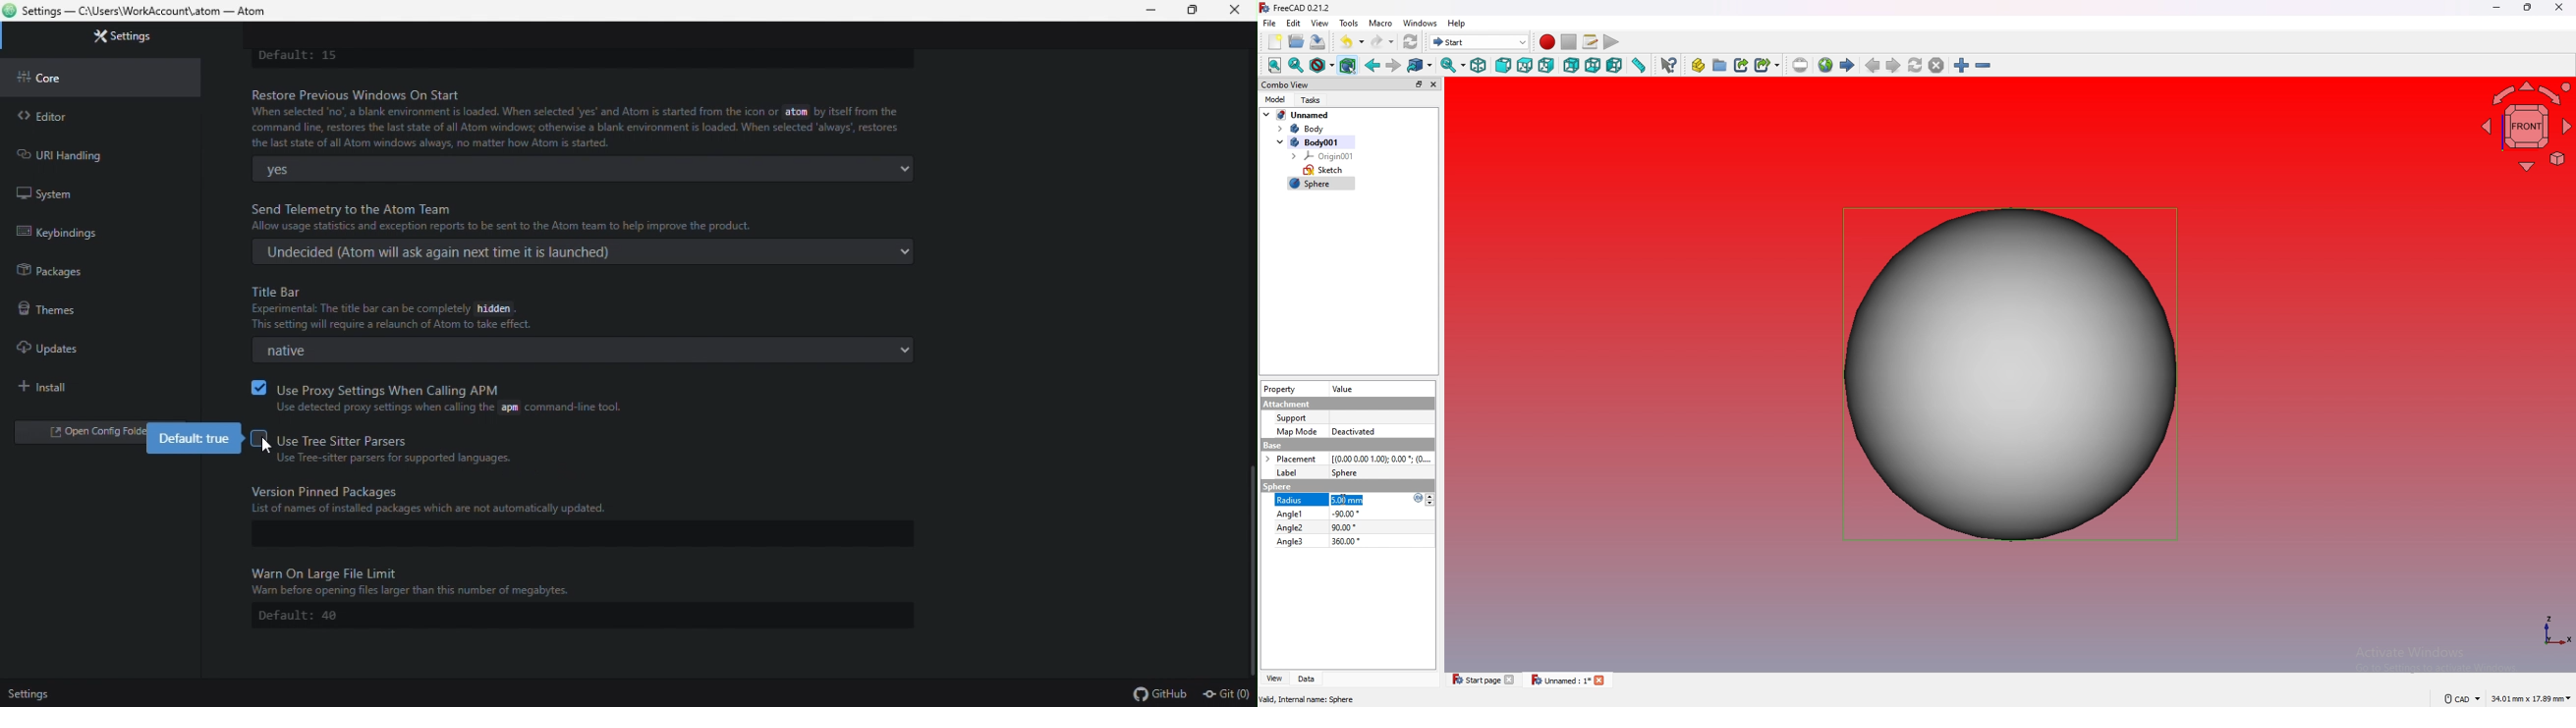  I want to click on tab 1, so click(1480, 679).